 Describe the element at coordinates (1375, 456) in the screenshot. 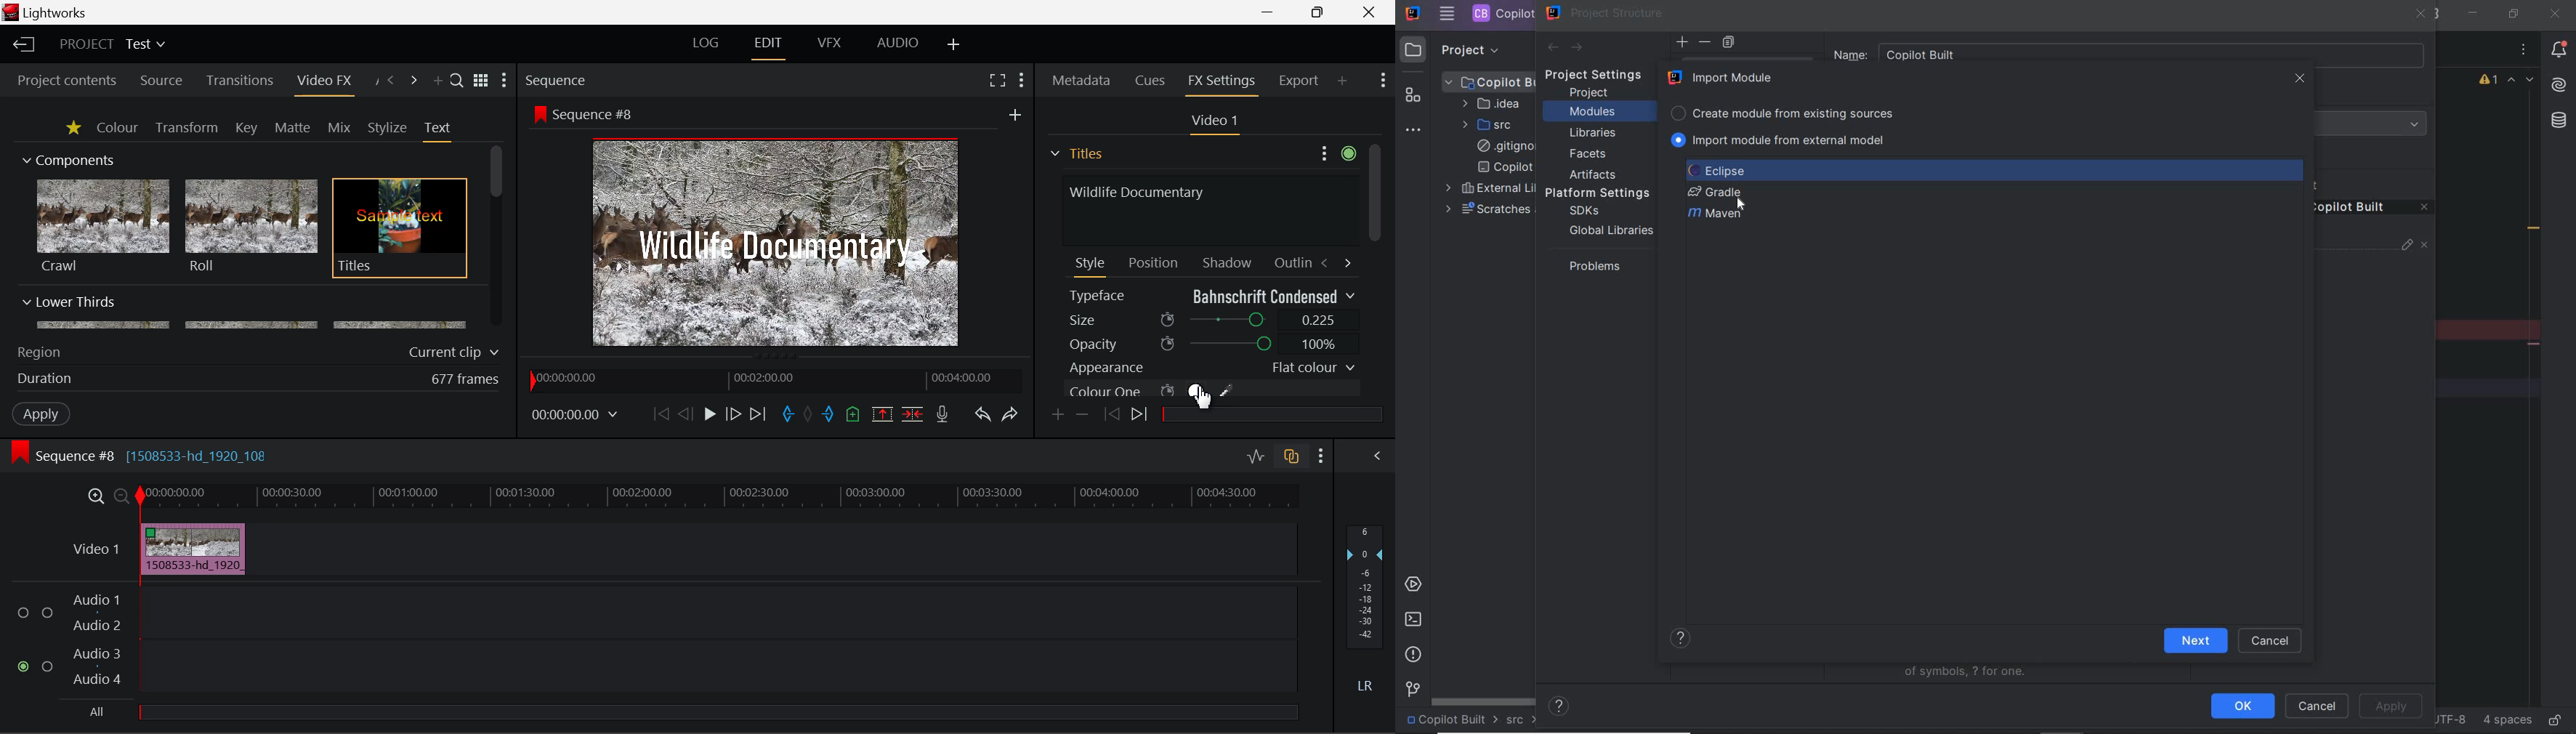

I see `Show Audio Mix` at that location.